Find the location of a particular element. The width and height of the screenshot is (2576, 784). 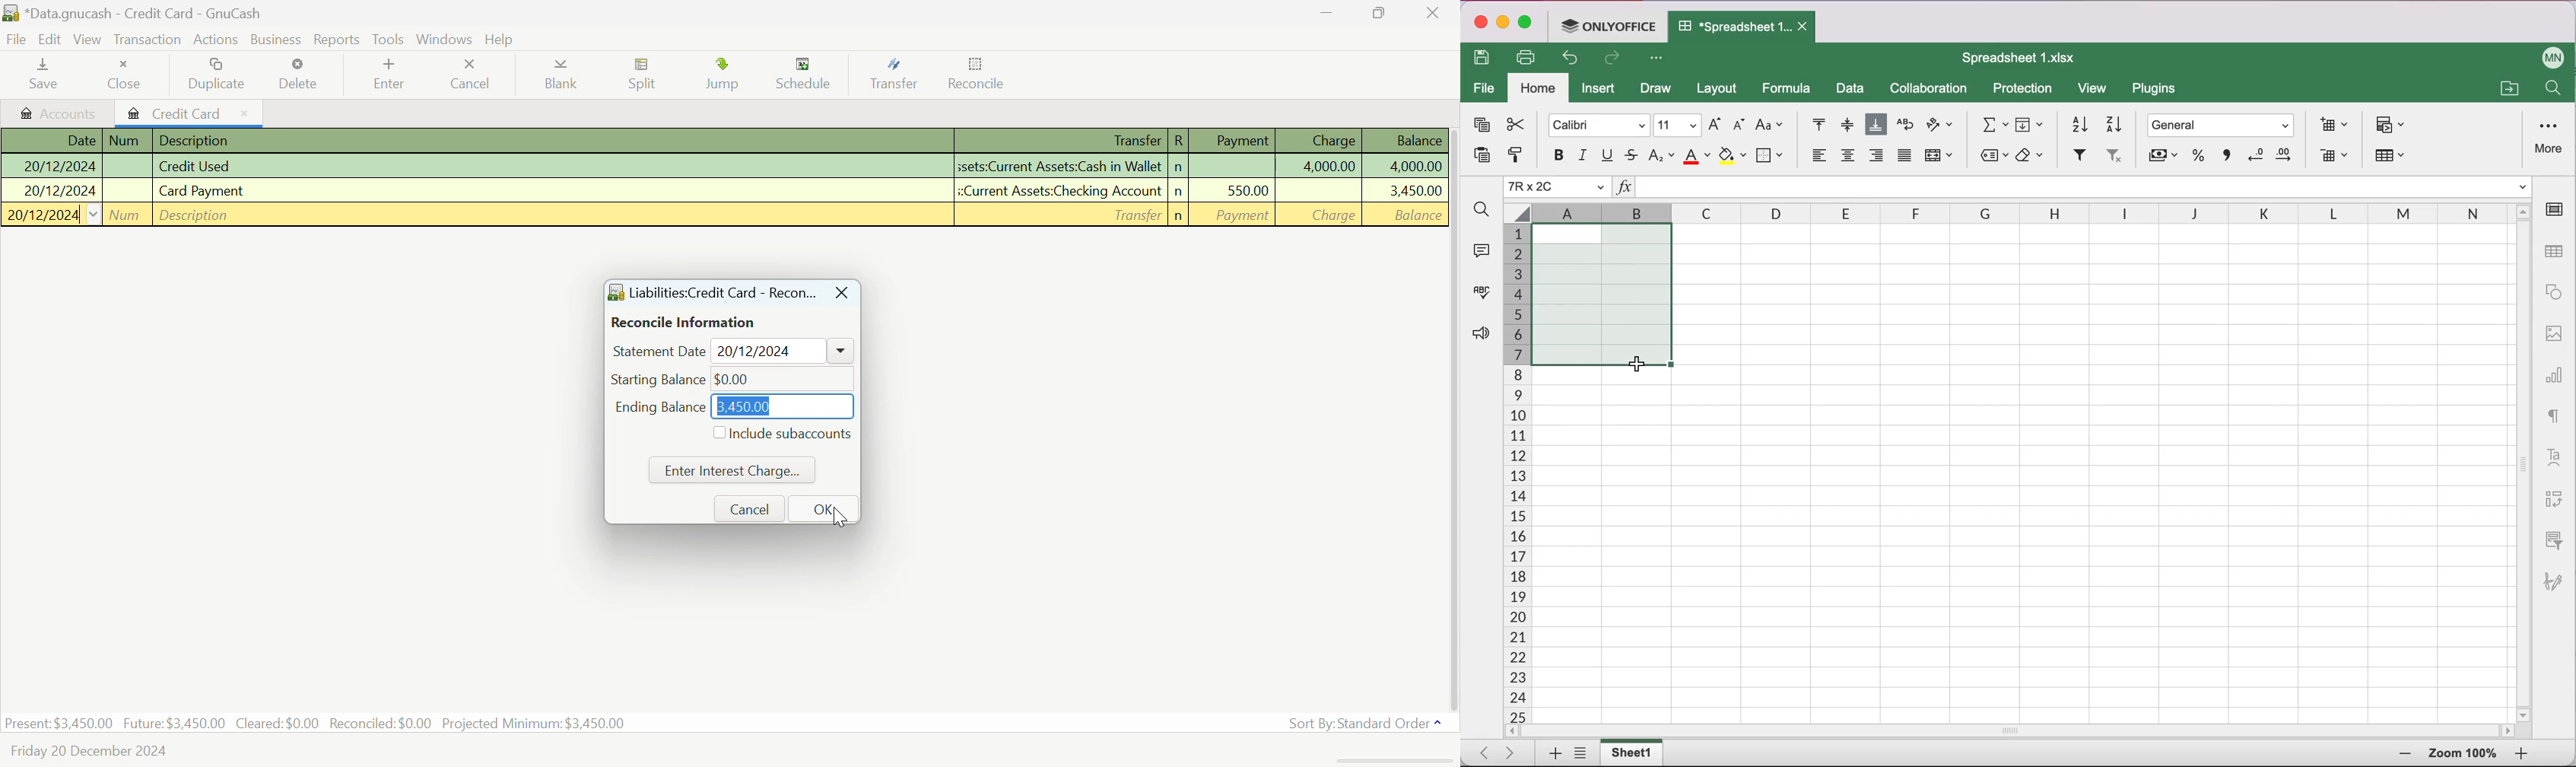

layout is located at coordinates (1720, 90).